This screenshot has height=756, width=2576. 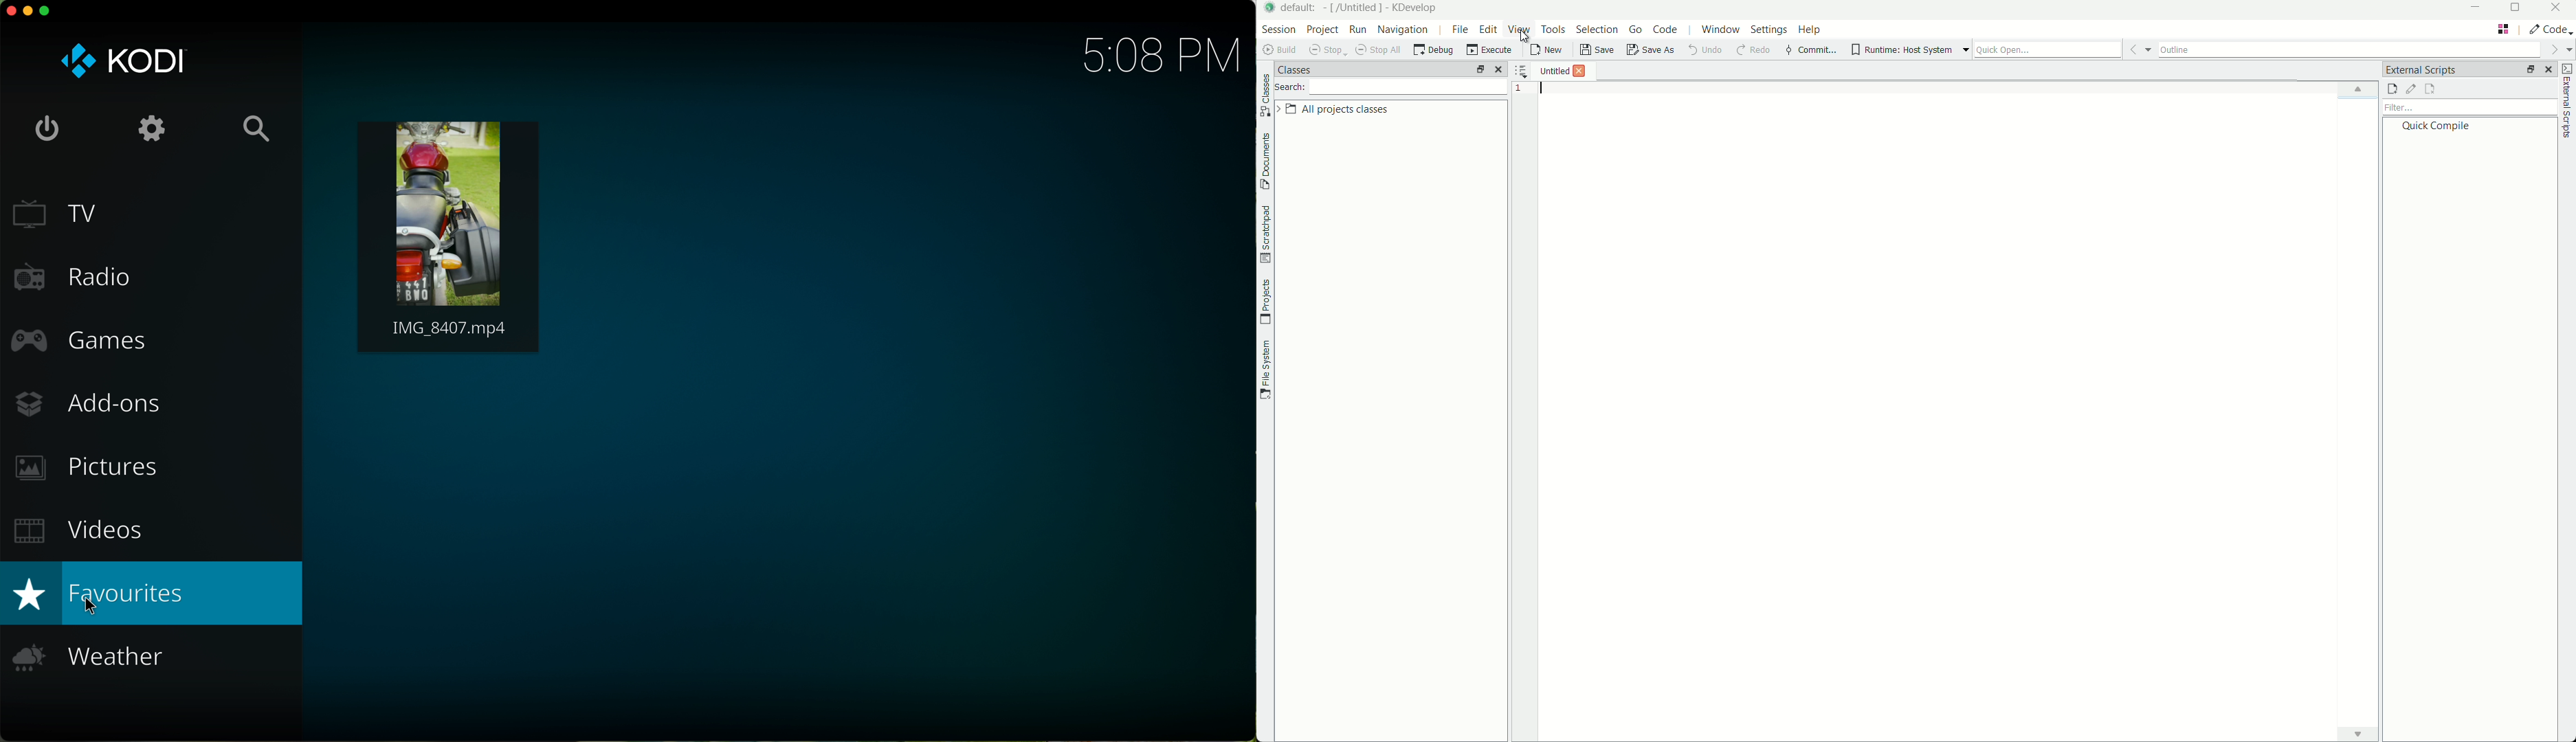 What do you see at coordinates (31, 13) in the screenshot?
I see `minimize` at bounding box center [31, 13].